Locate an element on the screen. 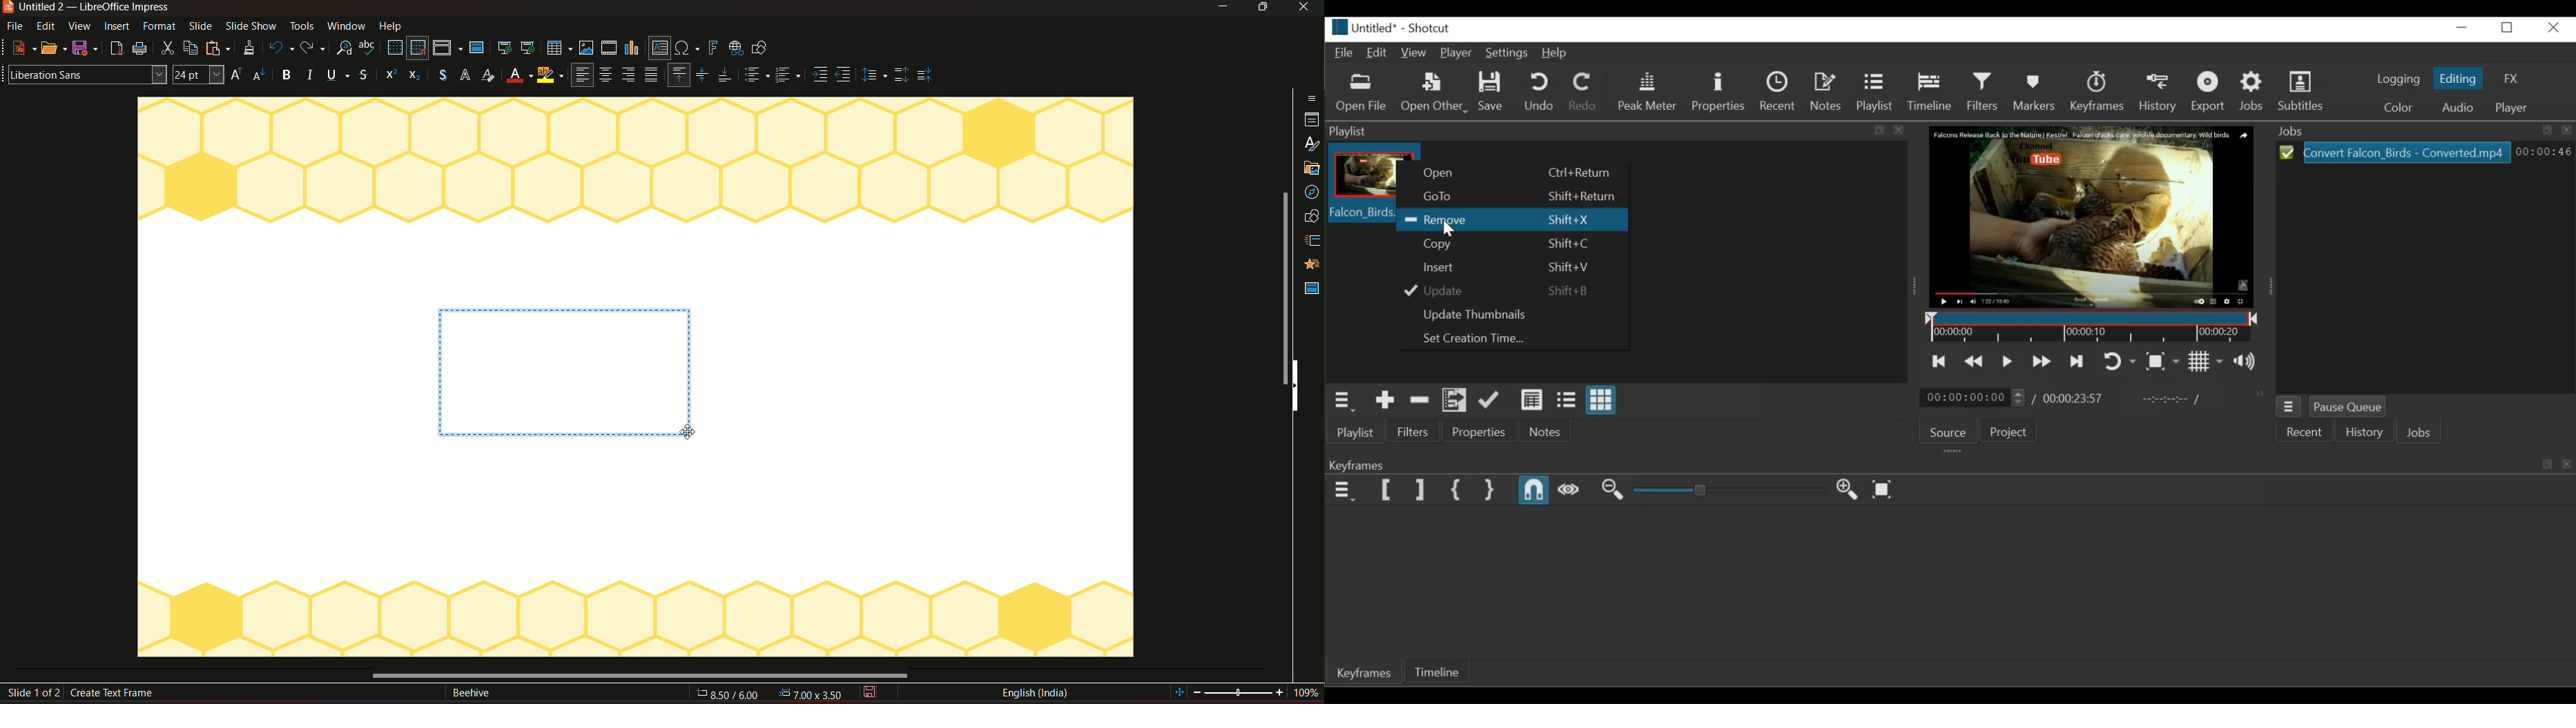 Image resolution: width=2576 pixels, height=728 pixels. Untitled* - Shortcut (File details) is located at coordinates (1389, 27).